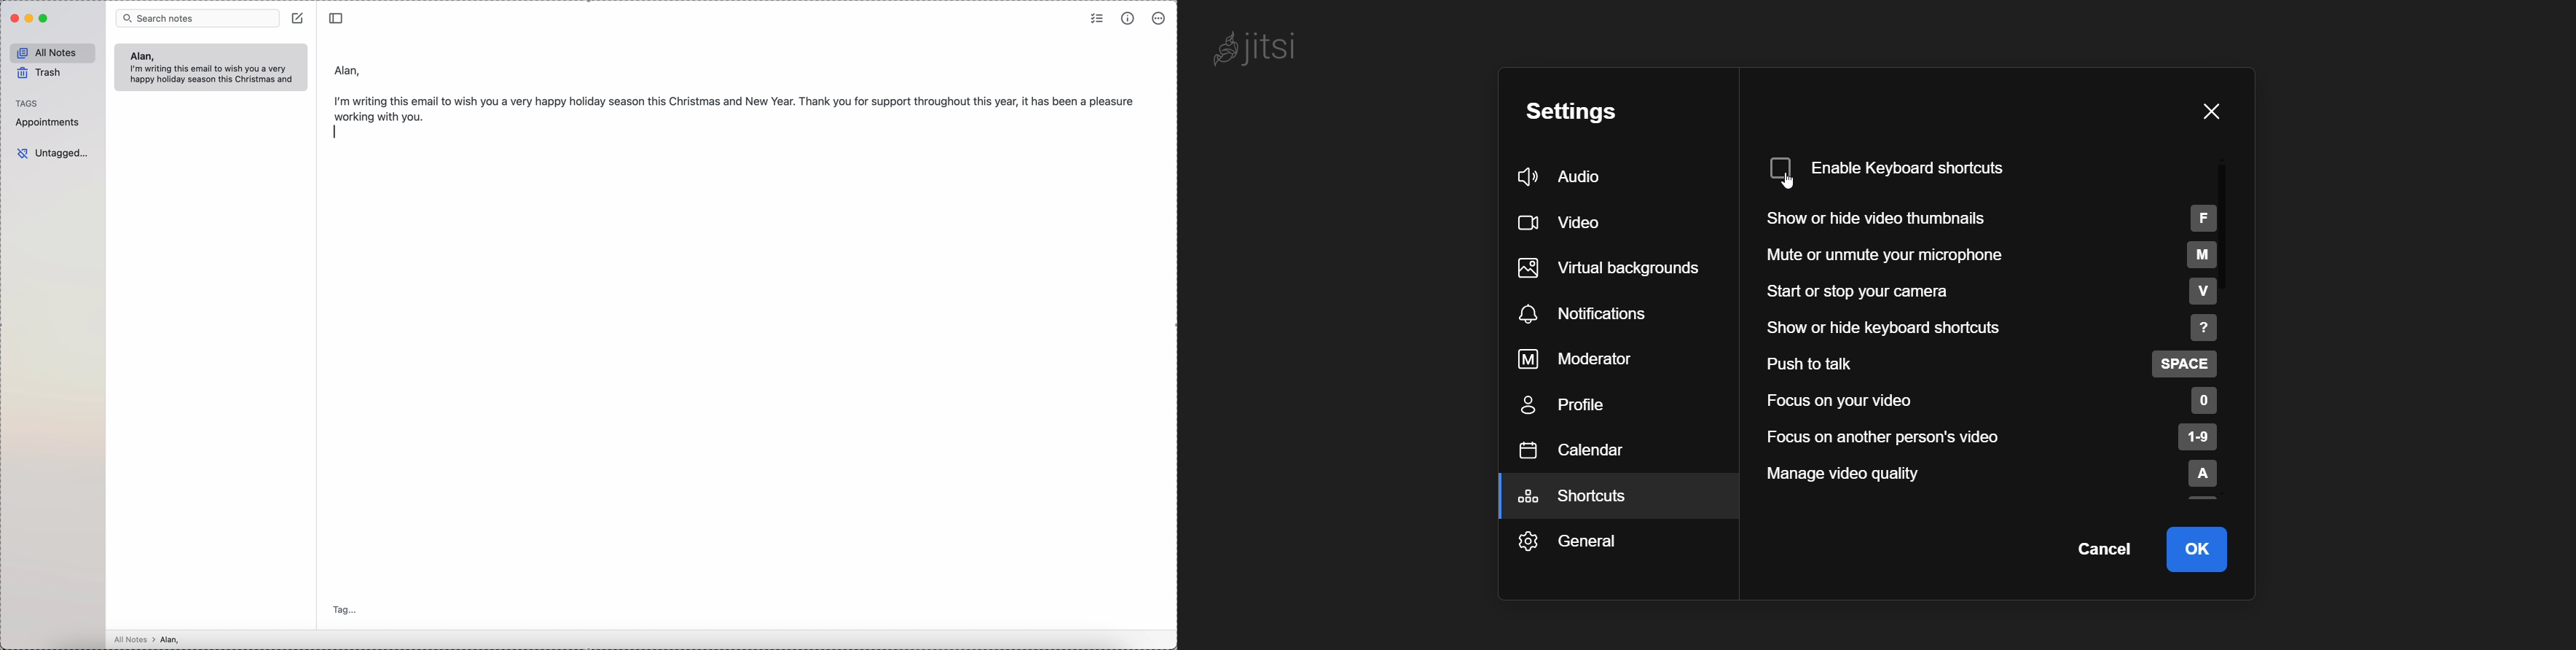  What do you see at coordinates (45, 19) in the screenshot?
I see `maximize` at bounding box center [45, 19].